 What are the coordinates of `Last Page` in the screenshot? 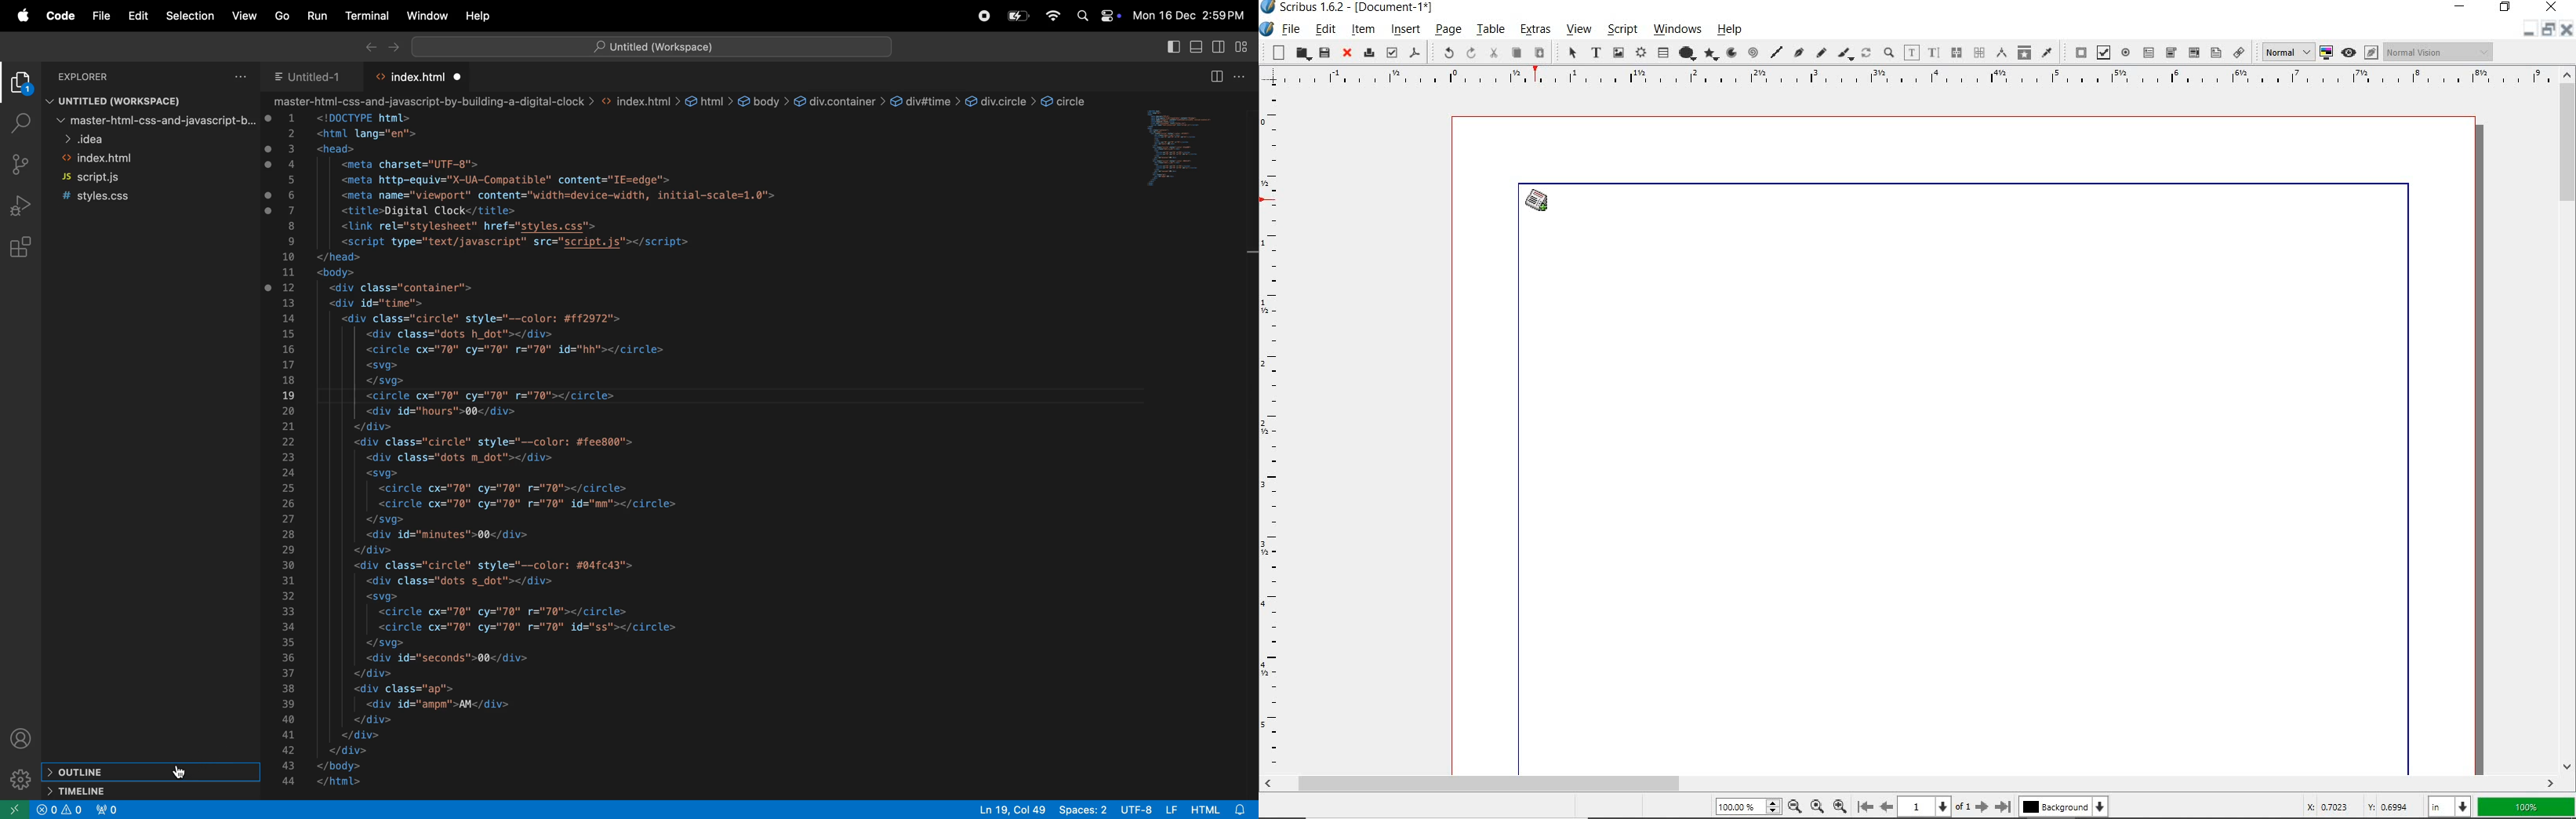 It's located at (2004, 806).